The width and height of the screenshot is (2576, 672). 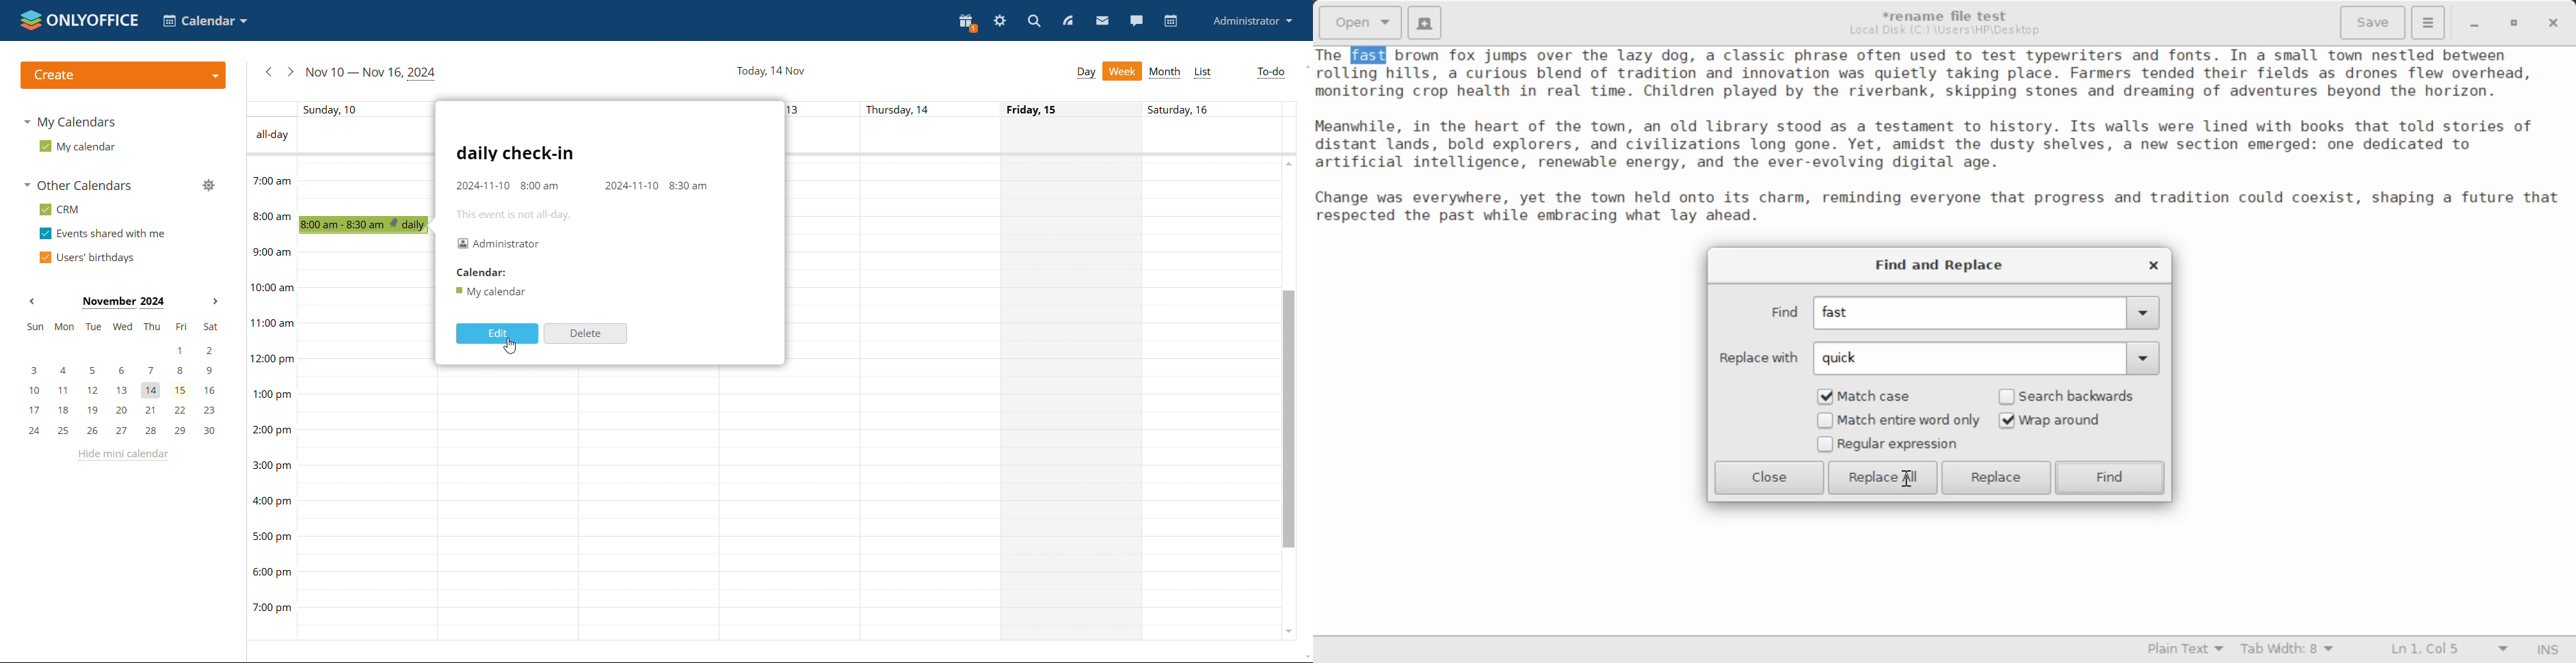 What do you see at coordinates (2447, 651) in the screenshot?
I see `Line and Character Count` at bounding box center [2447, 651].